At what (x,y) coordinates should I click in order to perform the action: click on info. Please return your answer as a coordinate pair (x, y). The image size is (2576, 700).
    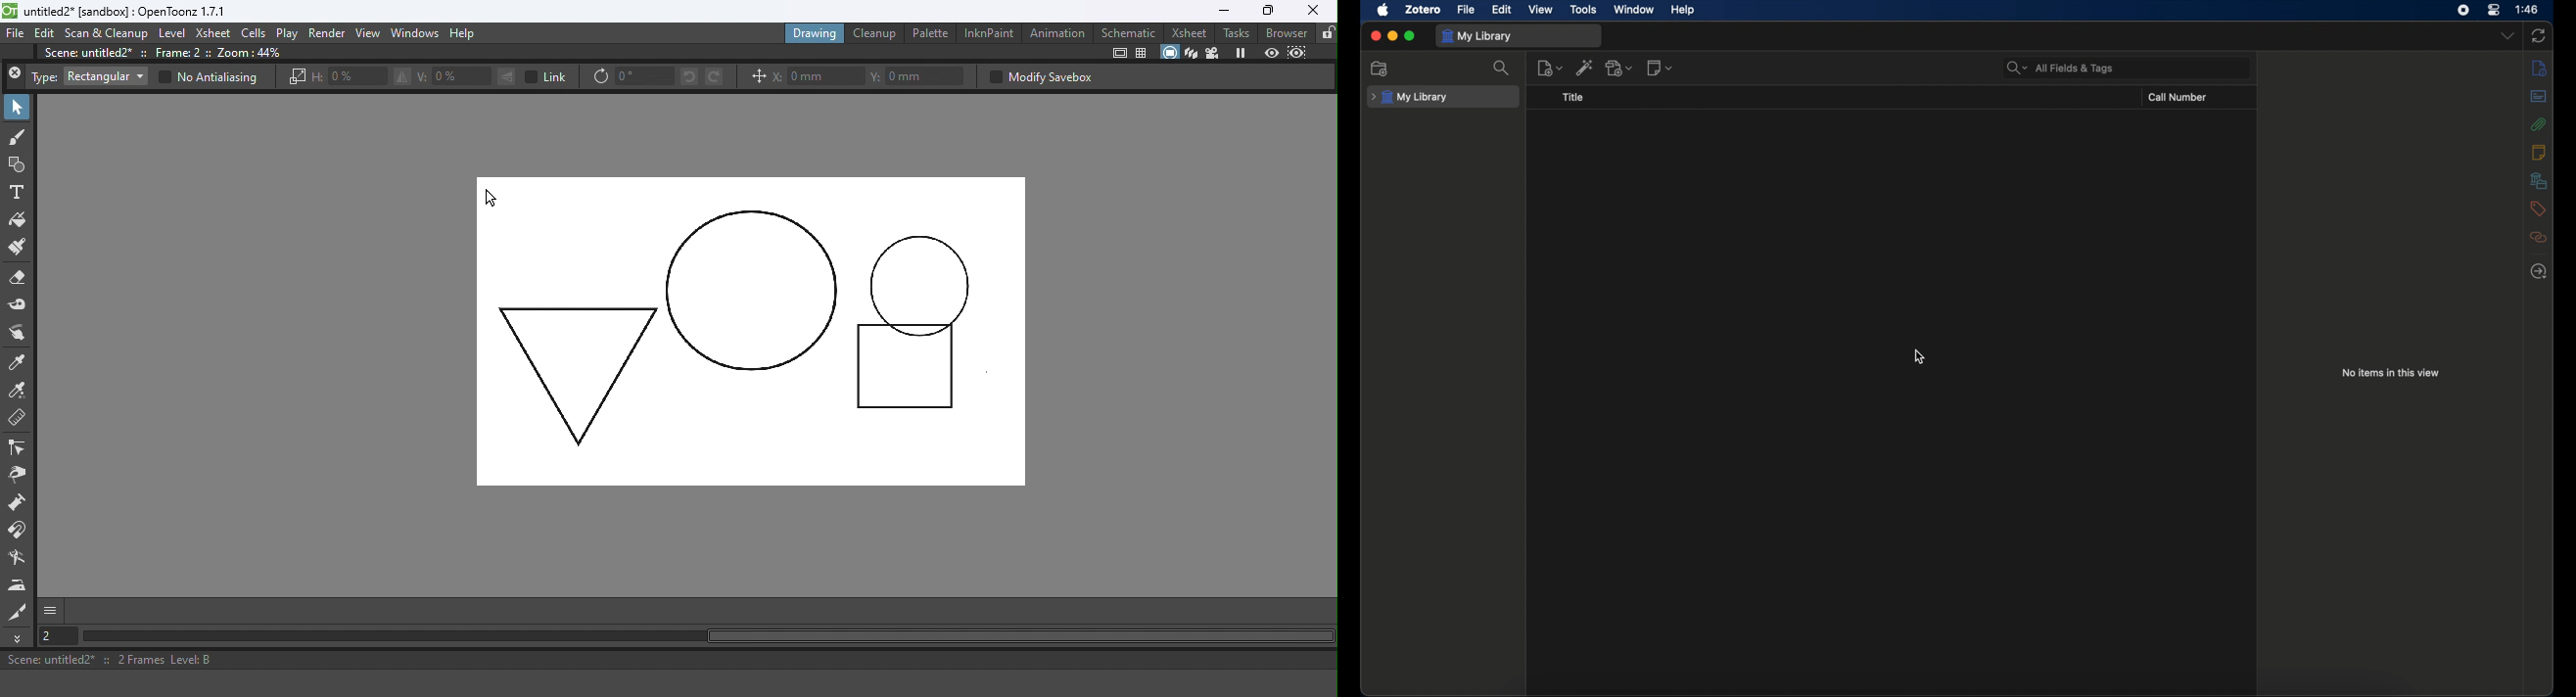
    Looking at the image, I should click on (2539, 68).